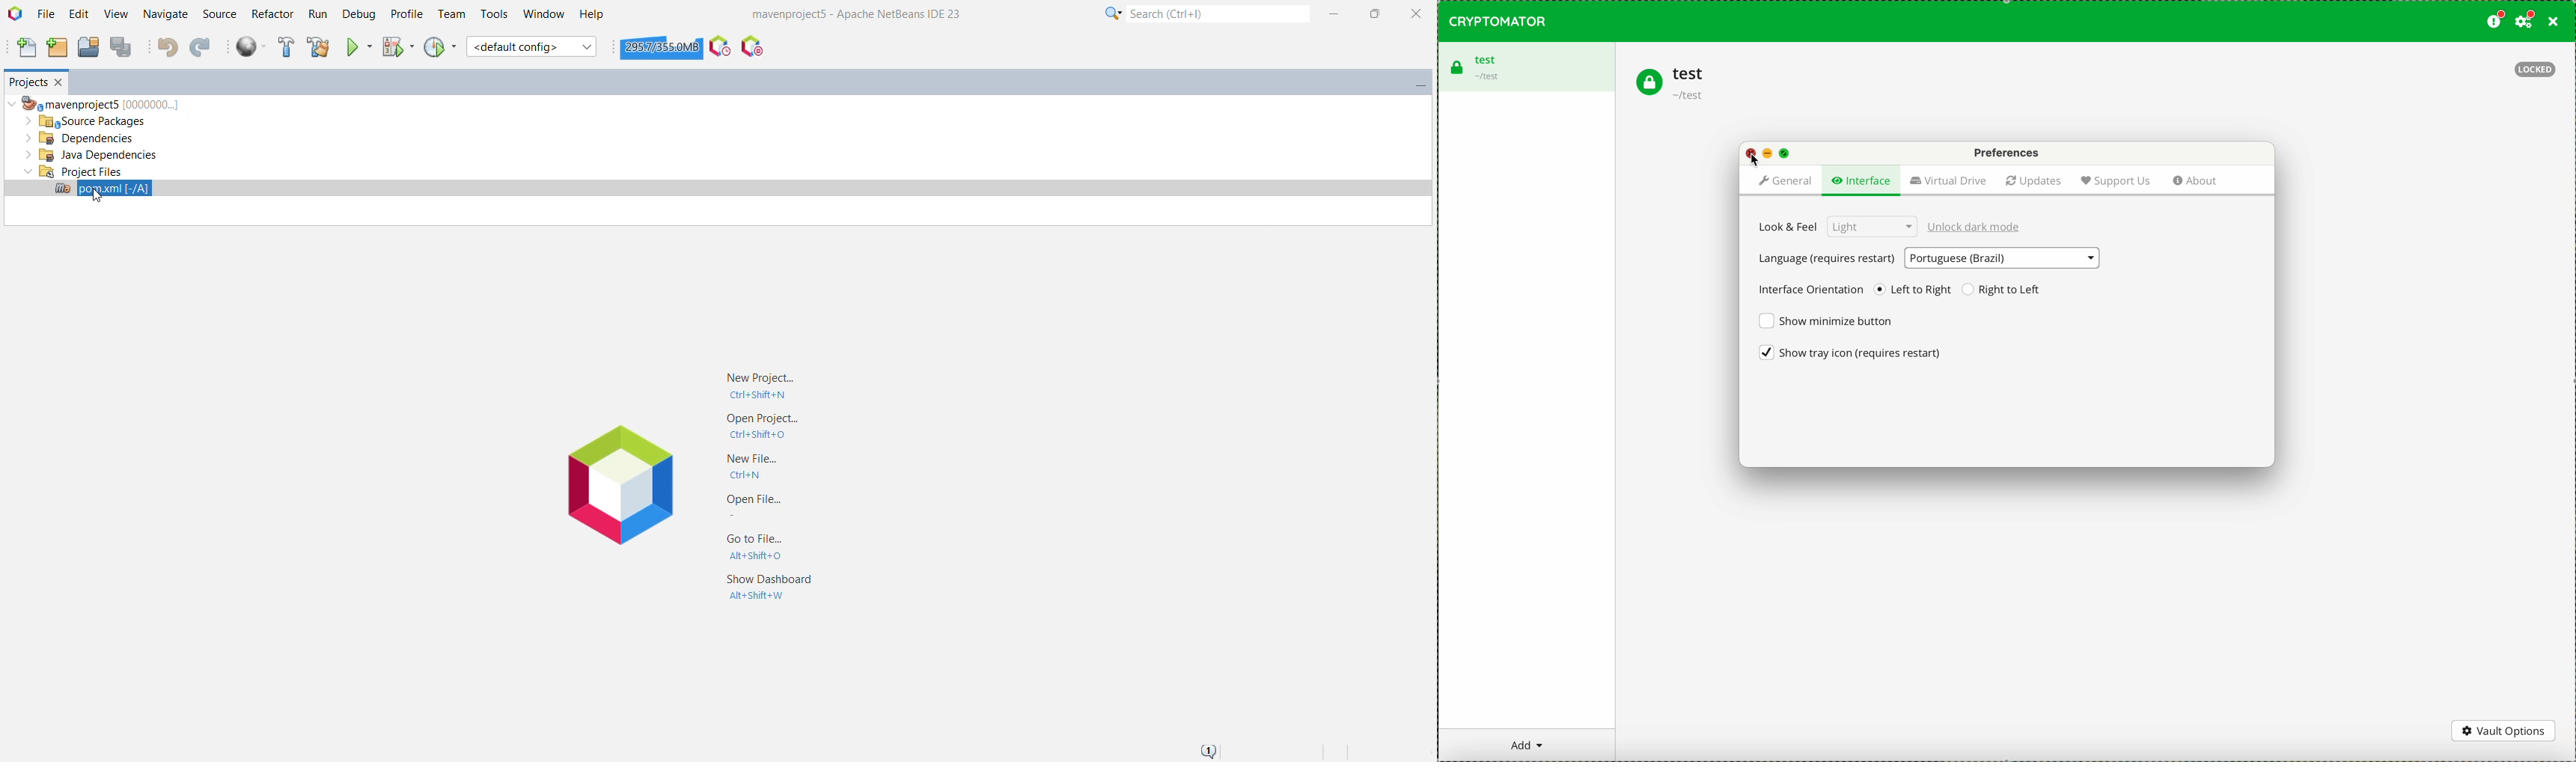  Describe the element at coordinates (1334, 11) in the screenshot. I see `Minimize` at that location.